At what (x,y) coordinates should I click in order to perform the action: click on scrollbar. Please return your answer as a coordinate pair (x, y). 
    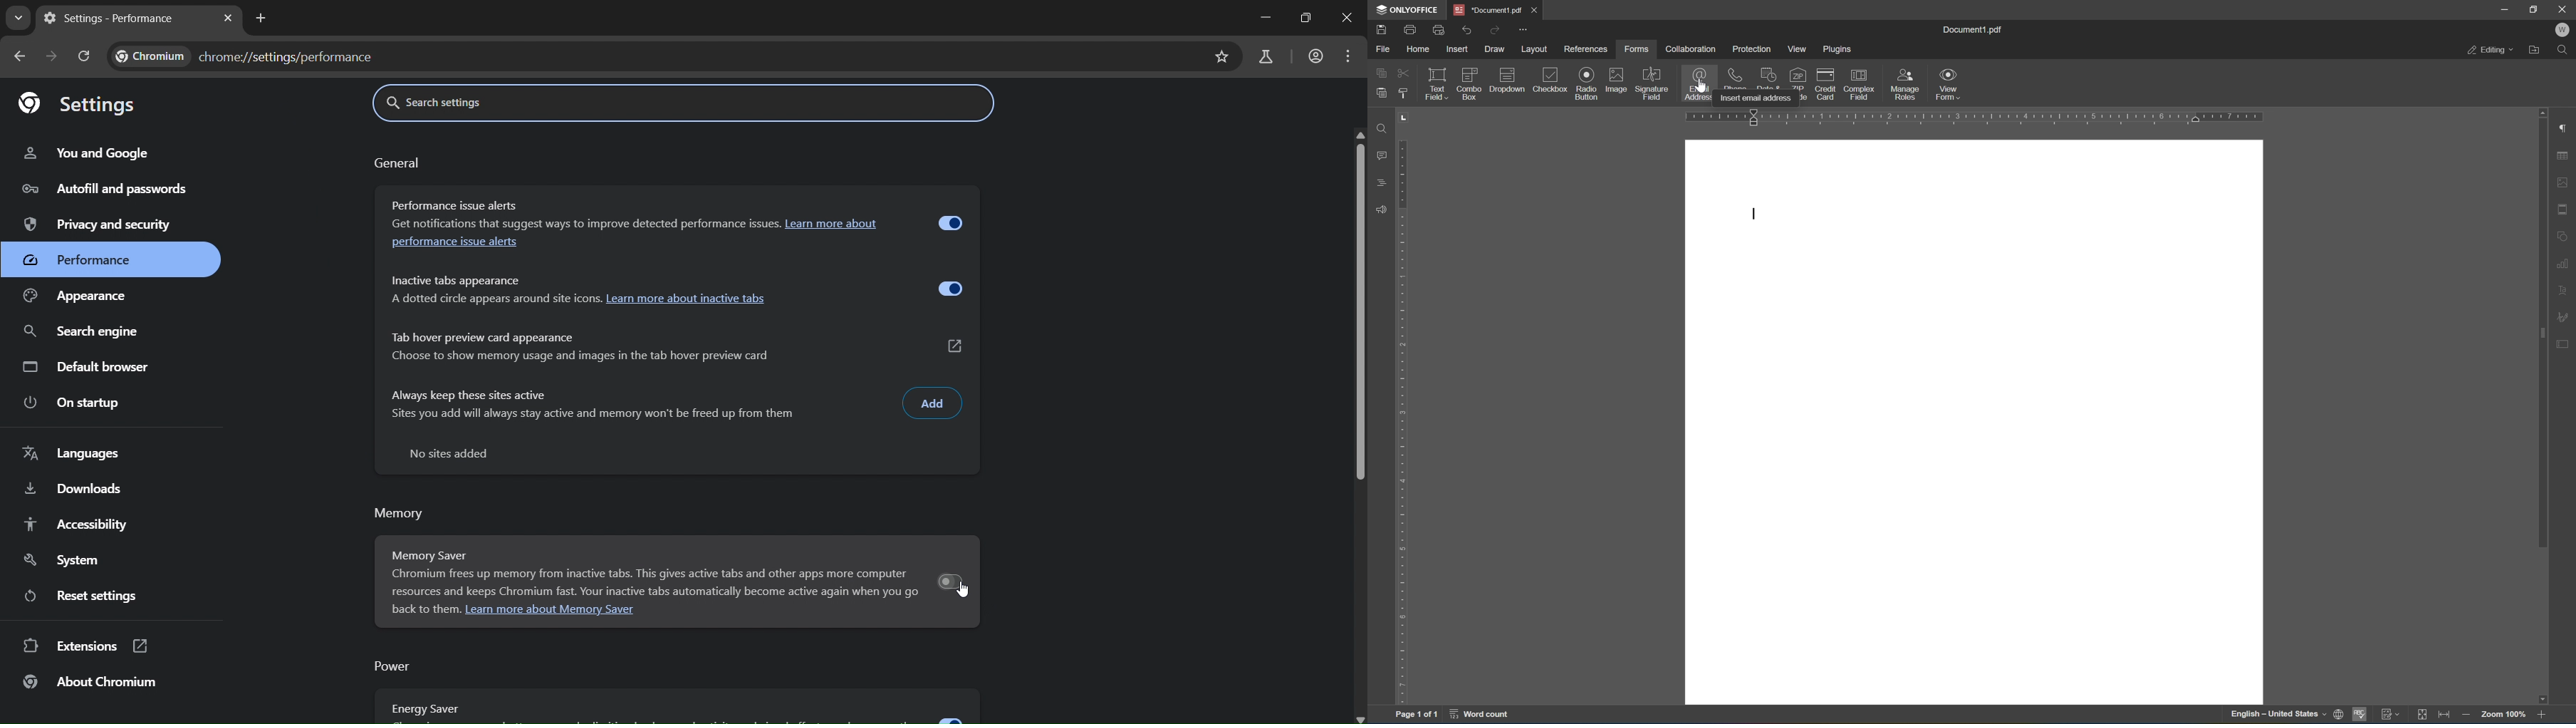
    Looking at the image, I should click on (1364, 426).